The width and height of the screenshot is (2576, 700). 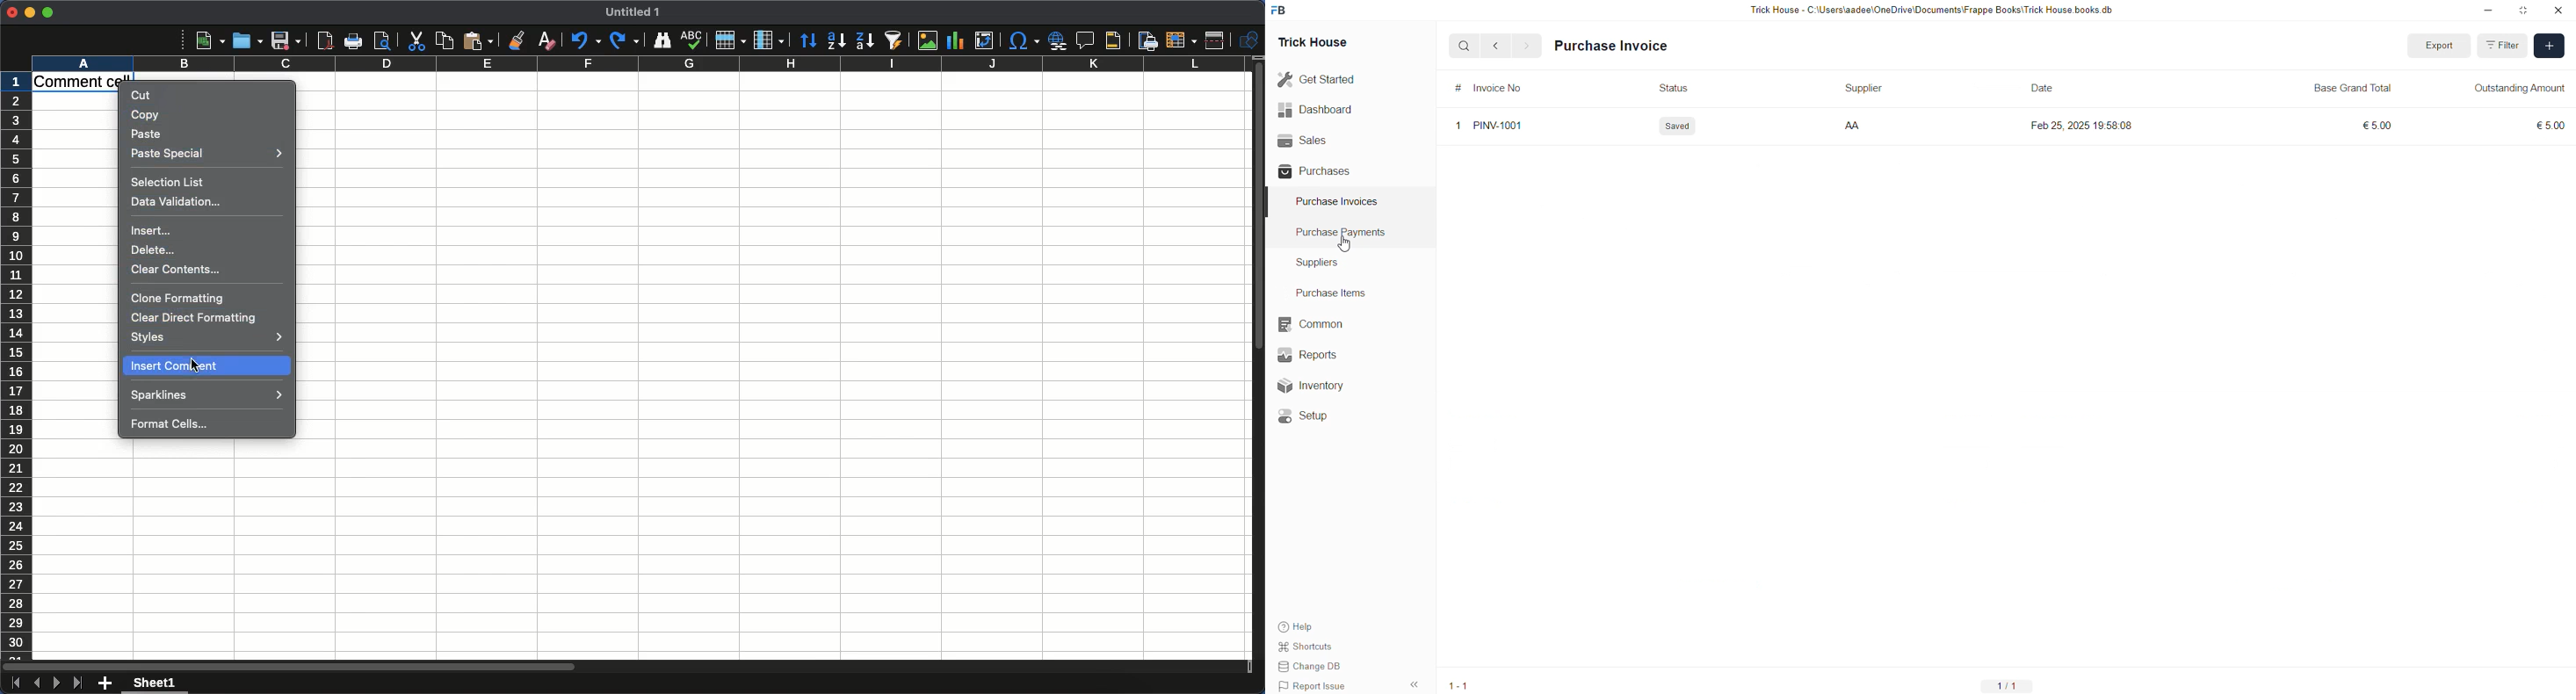 I want to click on common, so click(x=1313, y=324).